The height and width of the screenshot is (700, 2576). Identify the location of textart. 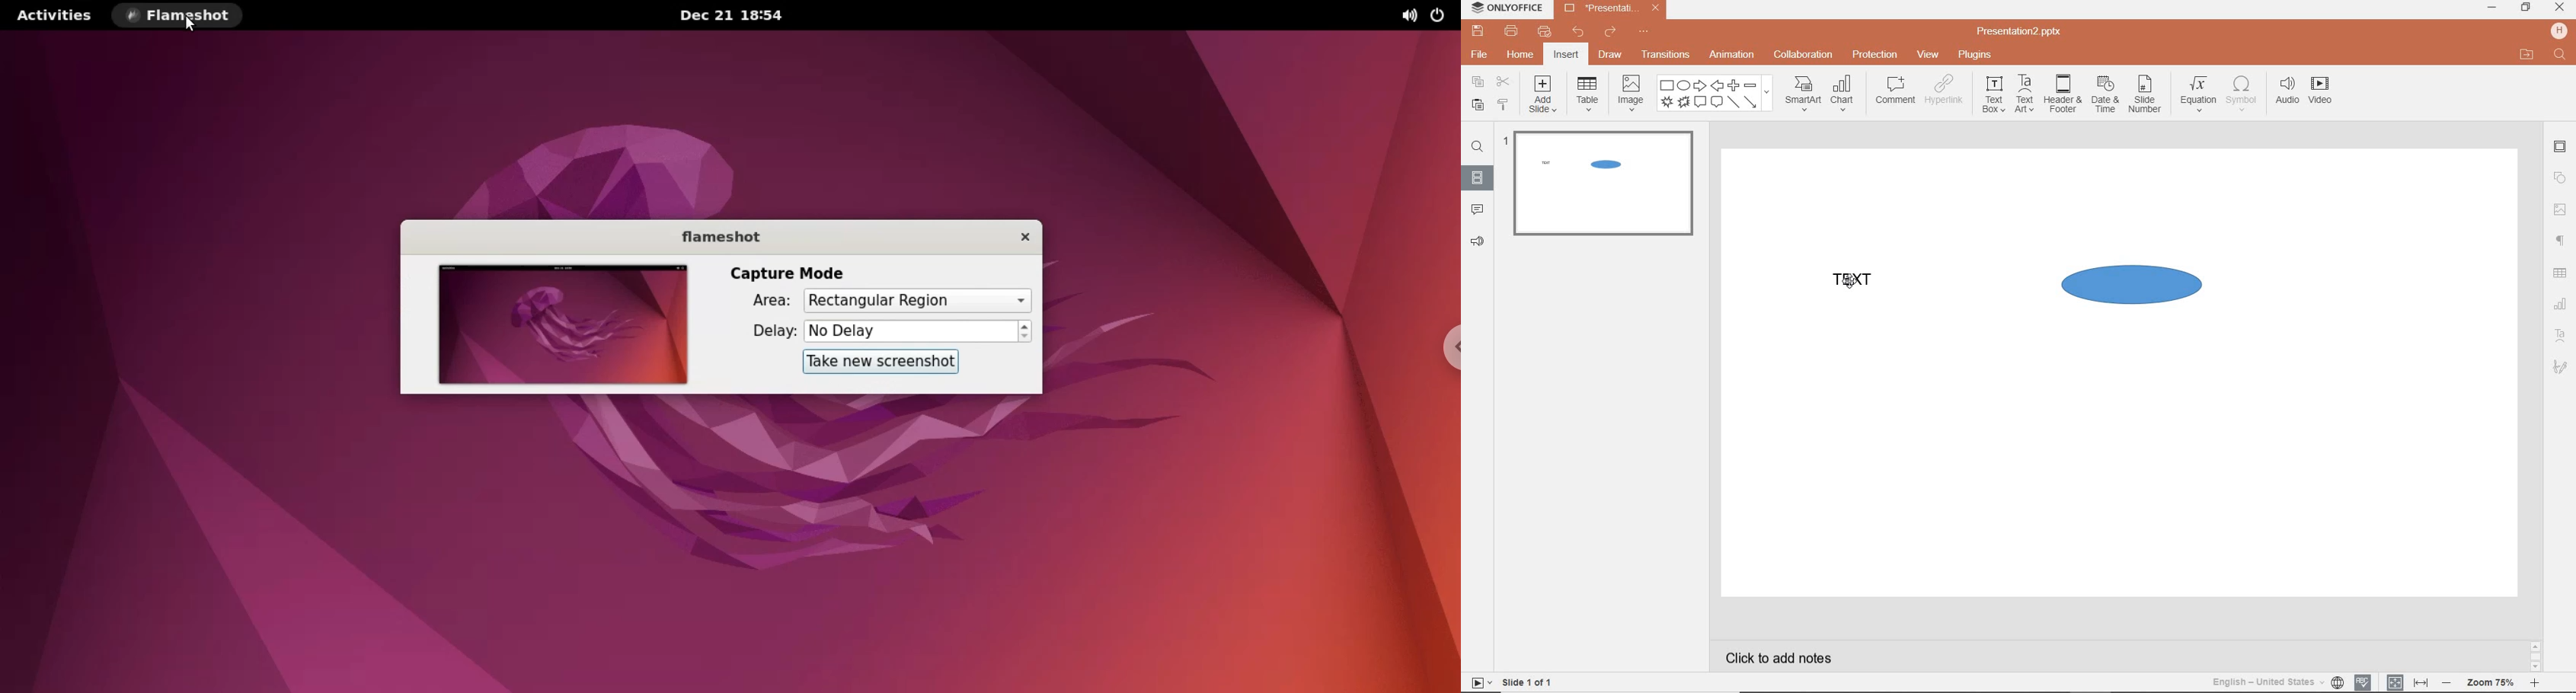
(2023, 93).